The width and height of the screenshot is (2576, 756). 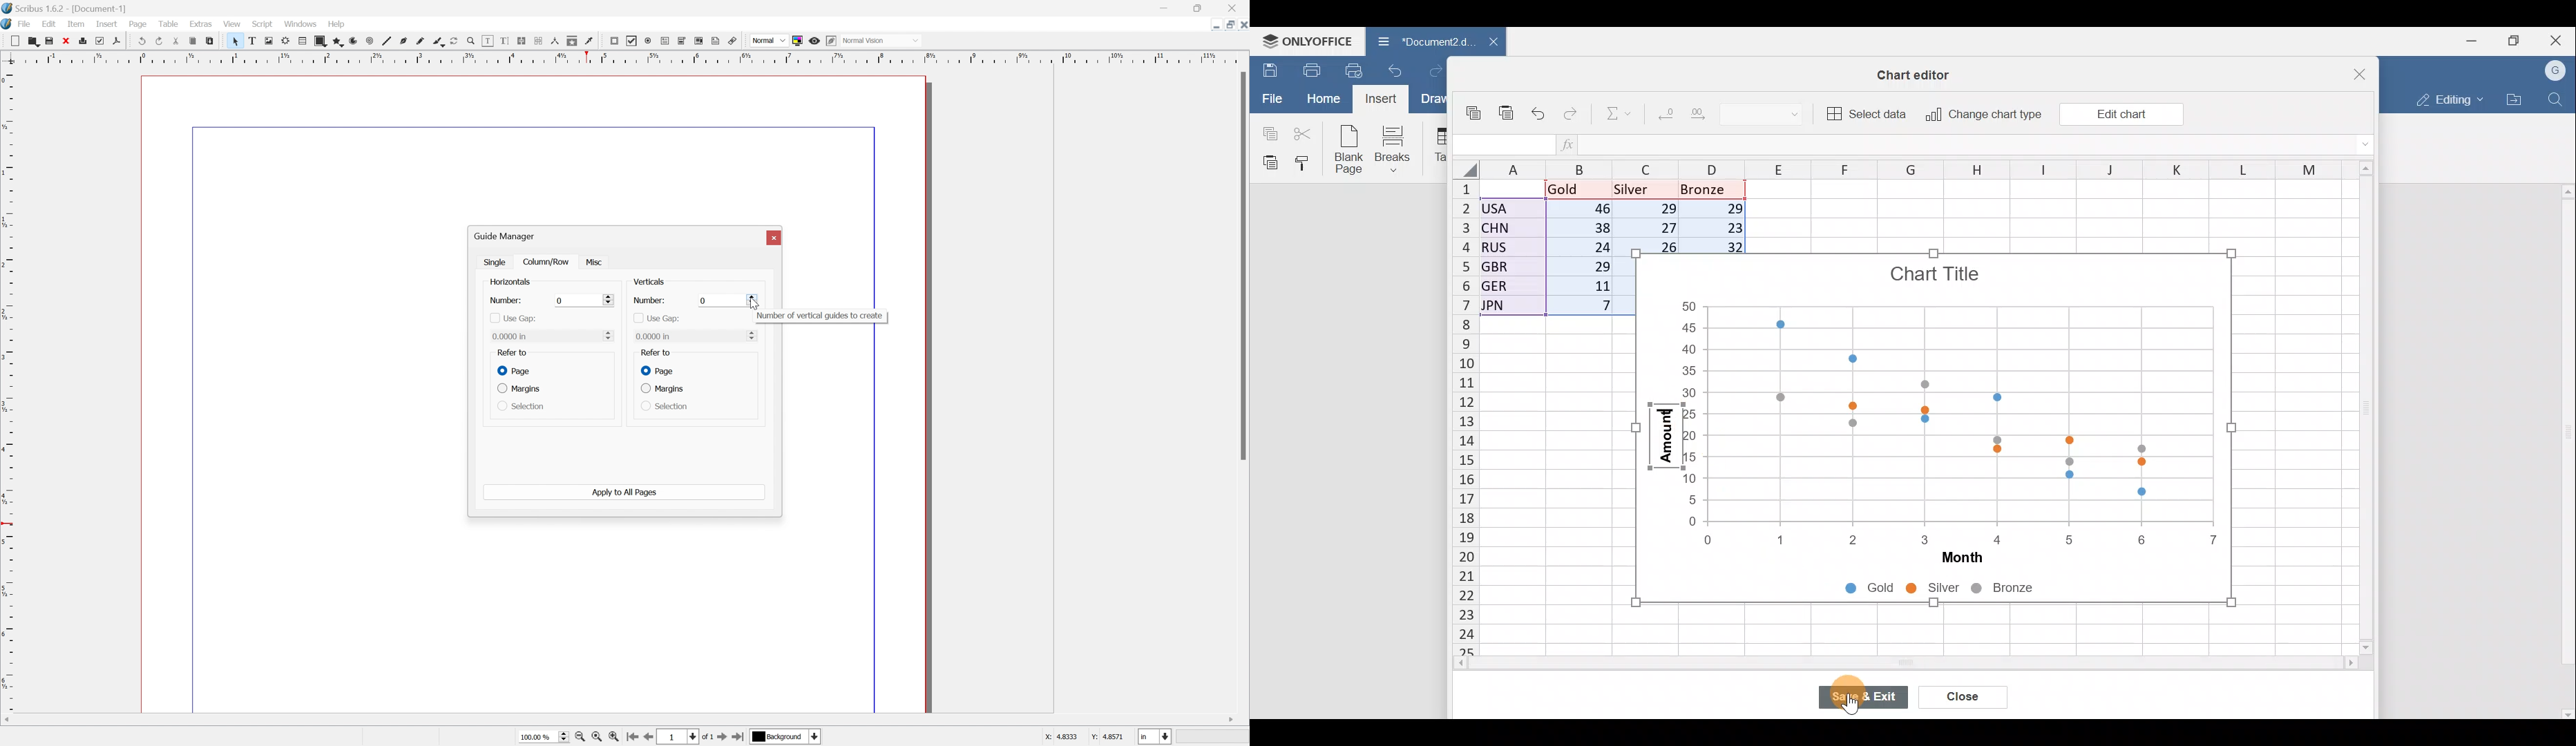 What do you see at coordinates (1355, 70) in the screenshot?
I see `Quick print` at bounding box center [1355, 70].